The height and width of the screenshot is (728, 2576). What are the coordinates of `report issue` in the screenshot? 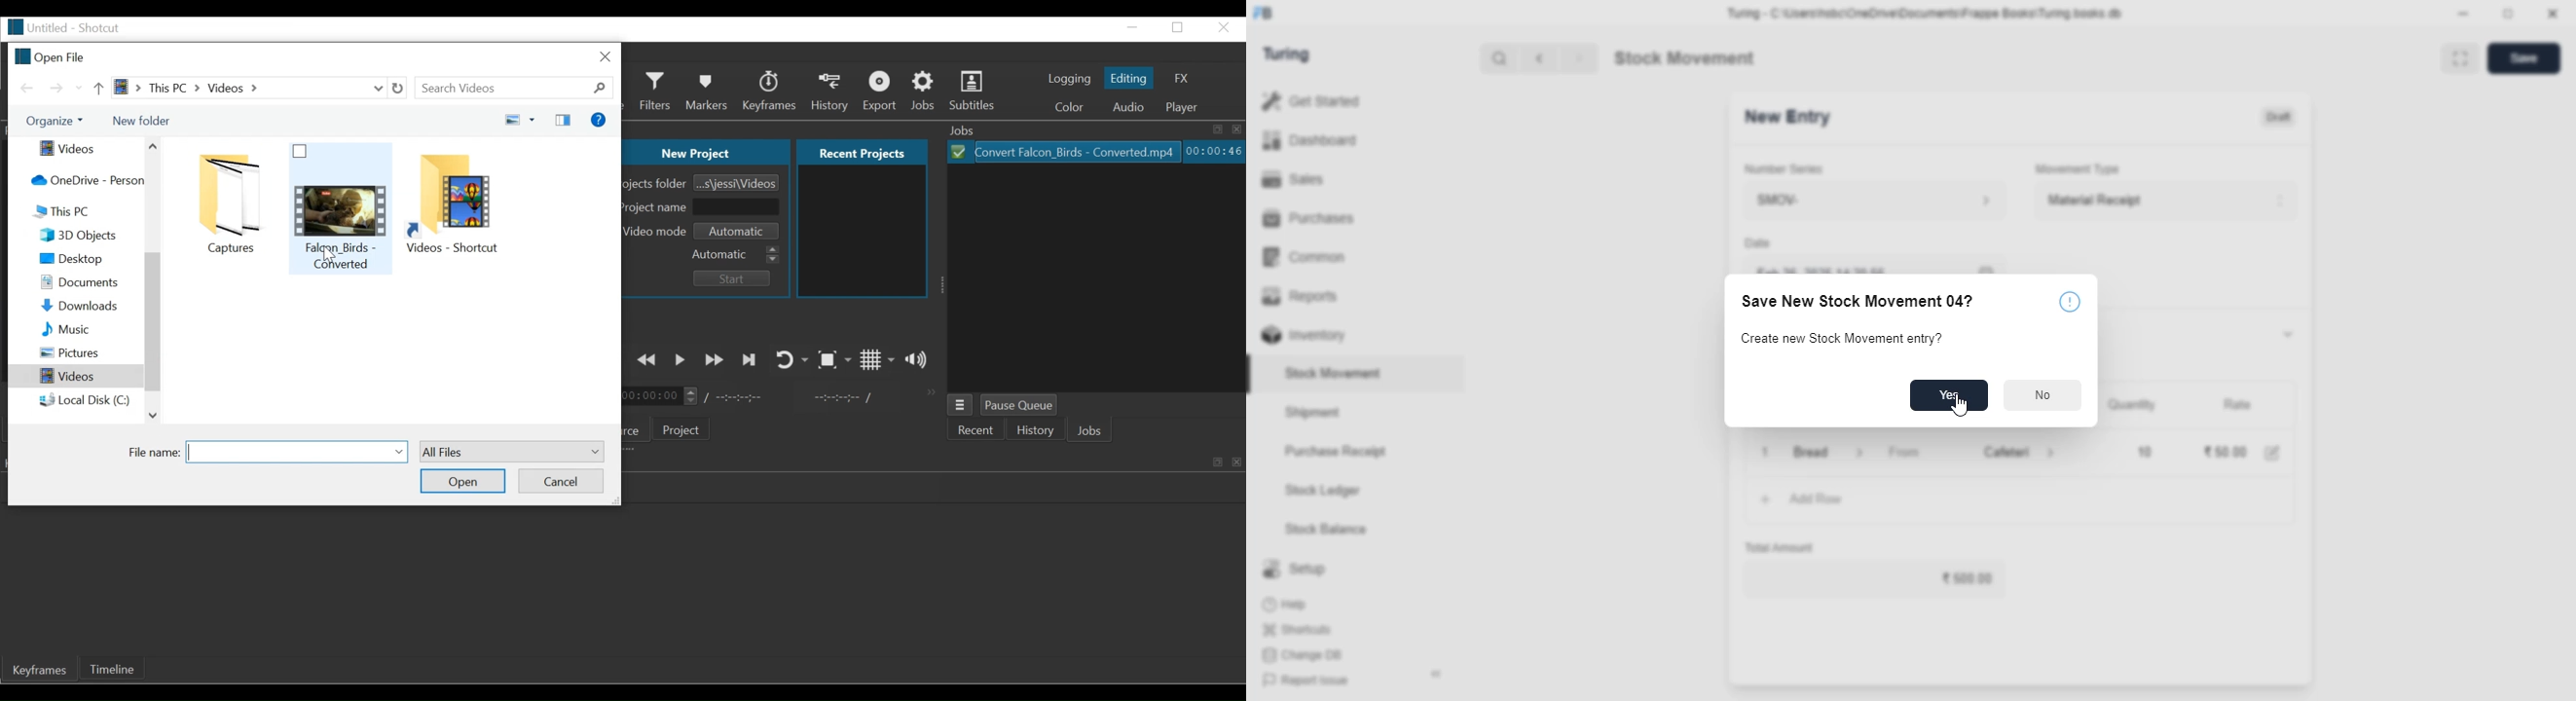 It's located at (1306, 680).